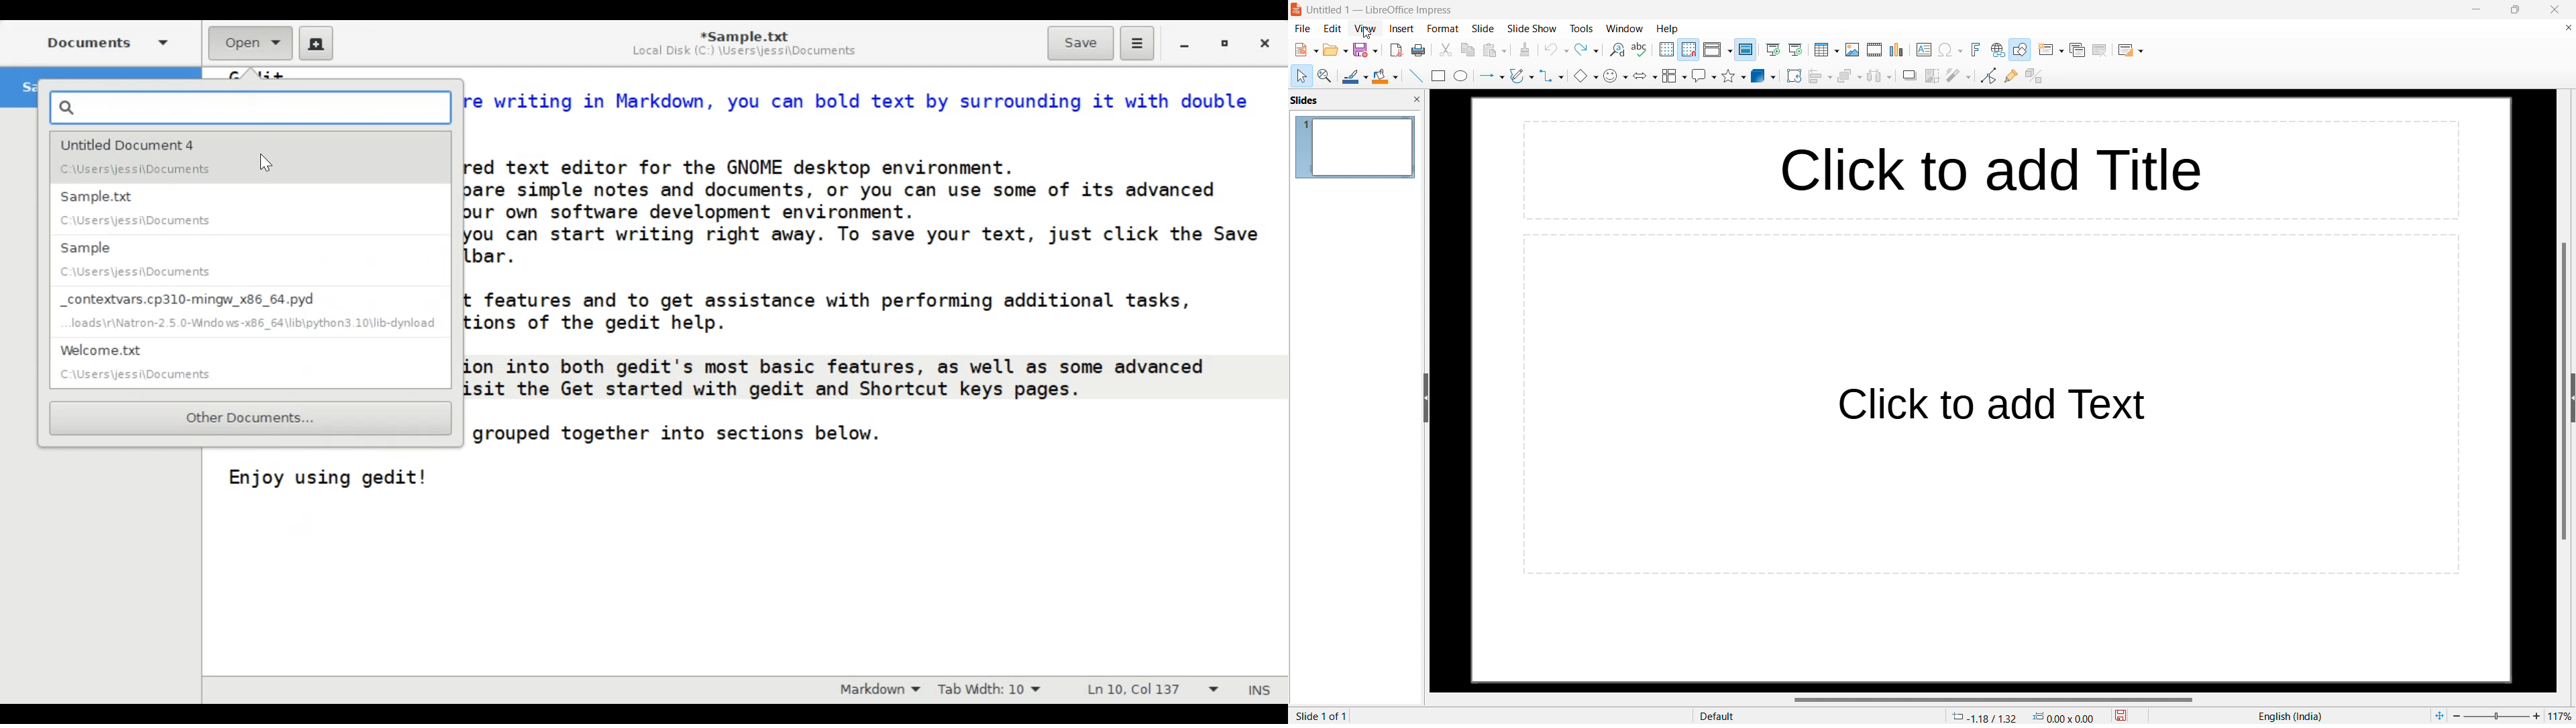 The width and height of the screenshot is (2576, 728). I want to click on insert, so click(1402, 28).